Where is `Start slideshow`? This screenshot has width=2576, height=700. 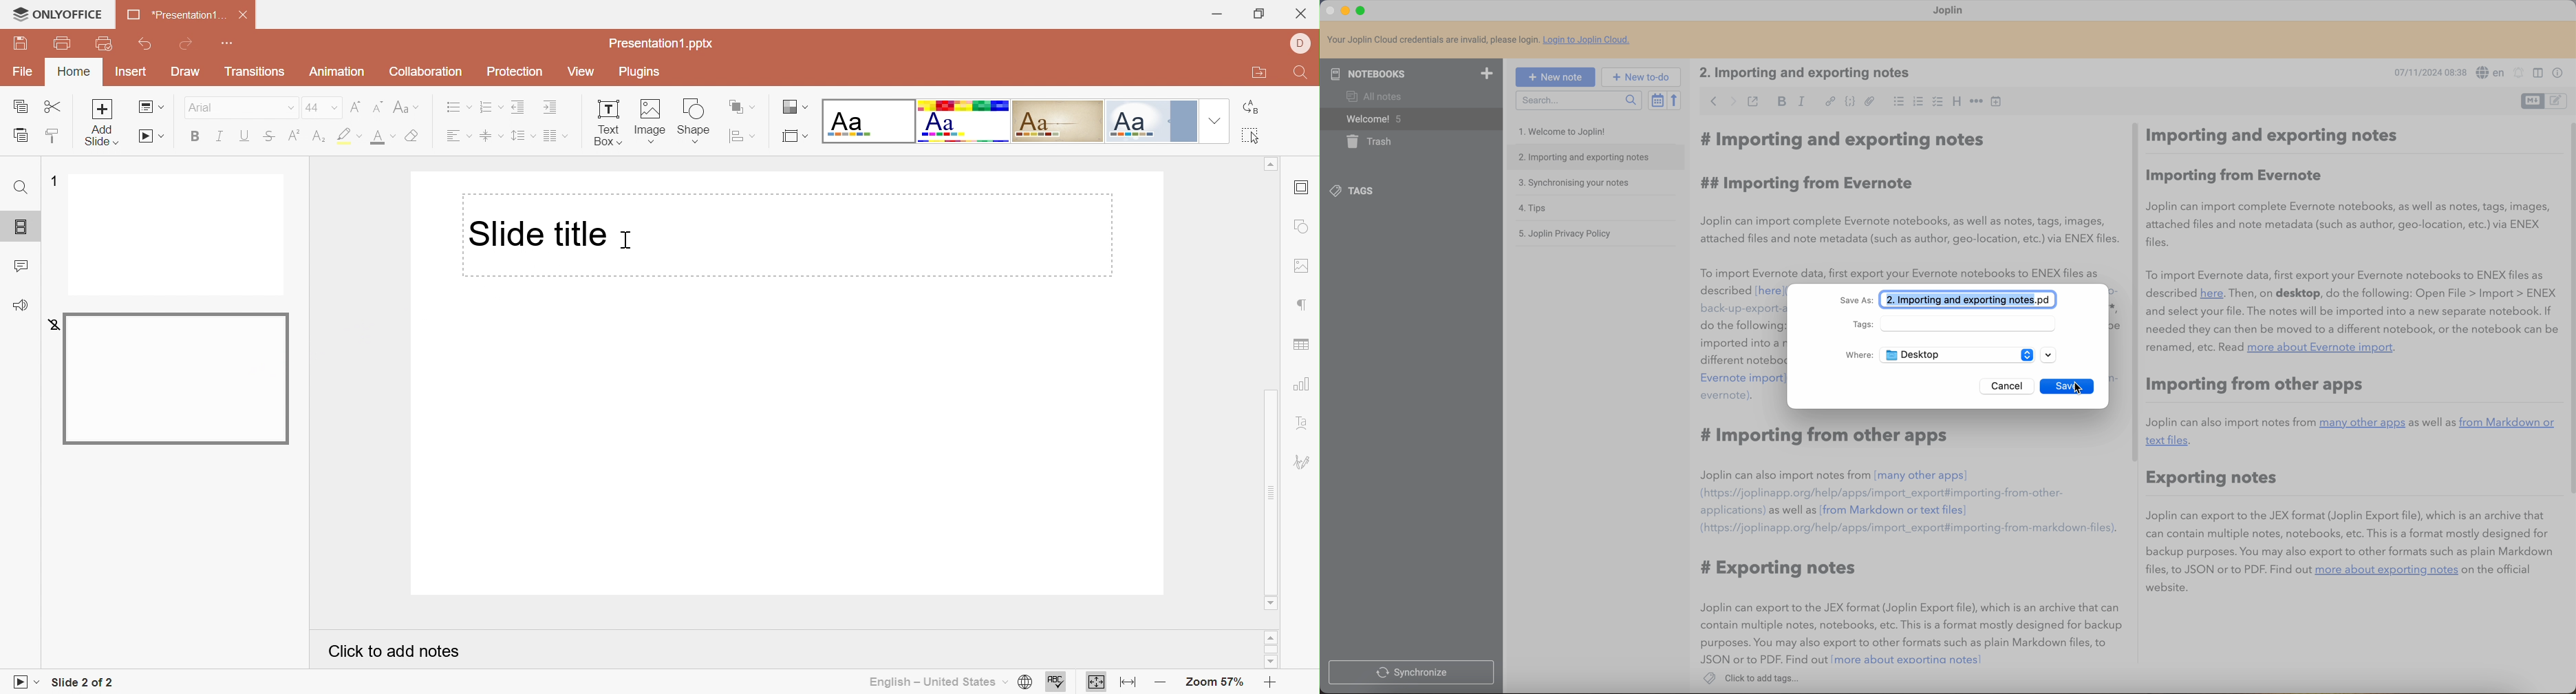
Start slideshow is located at coordinates (150, 137).